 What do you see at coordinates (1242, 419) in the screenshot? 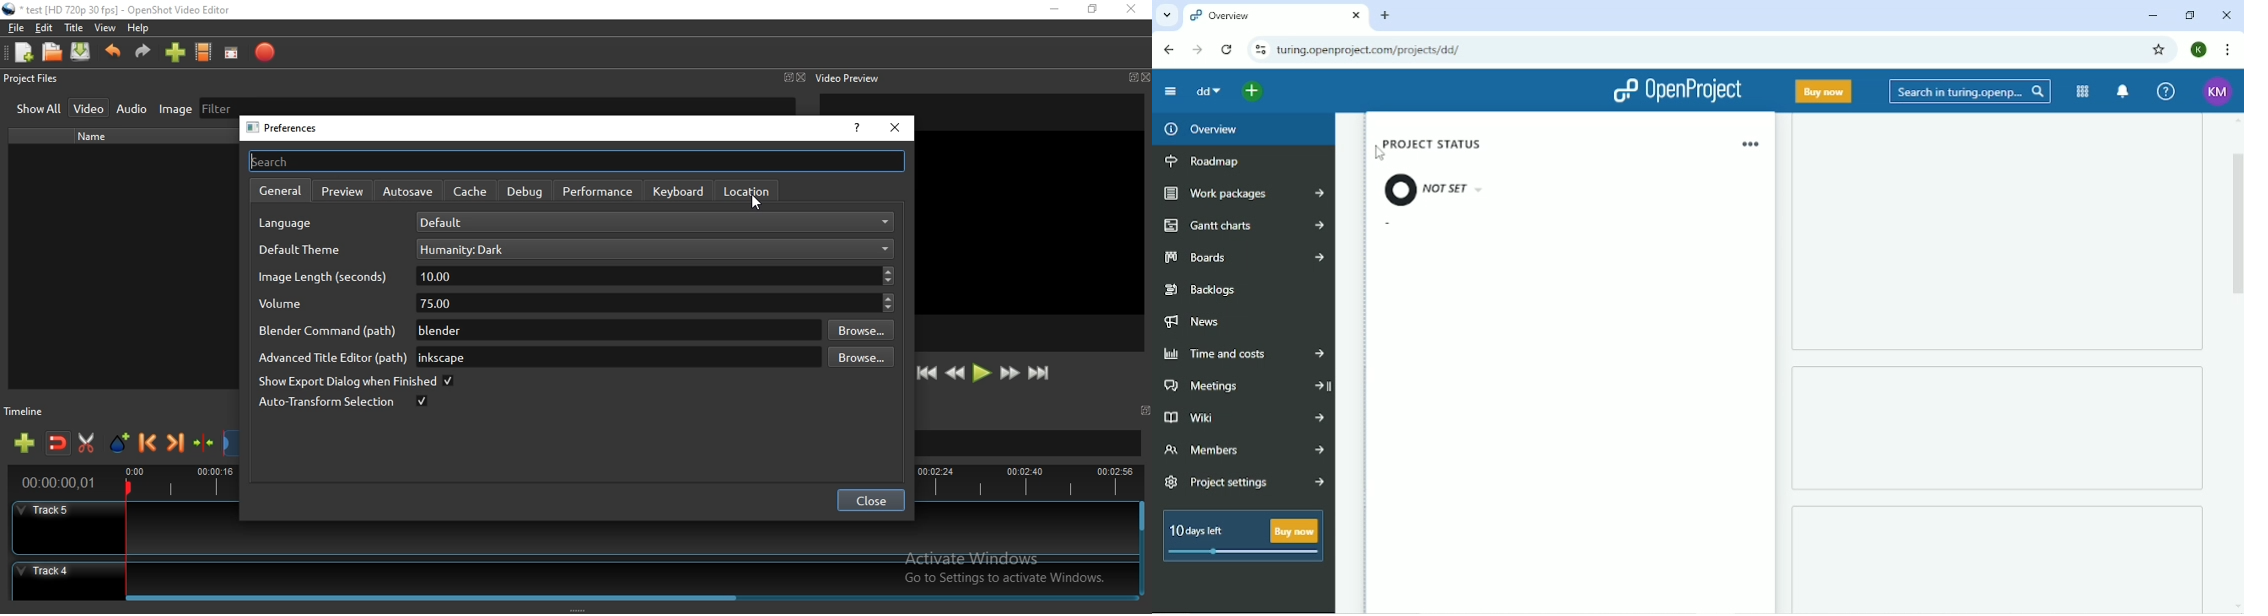
I see `Wiki` at bounding box center [1242, 419].